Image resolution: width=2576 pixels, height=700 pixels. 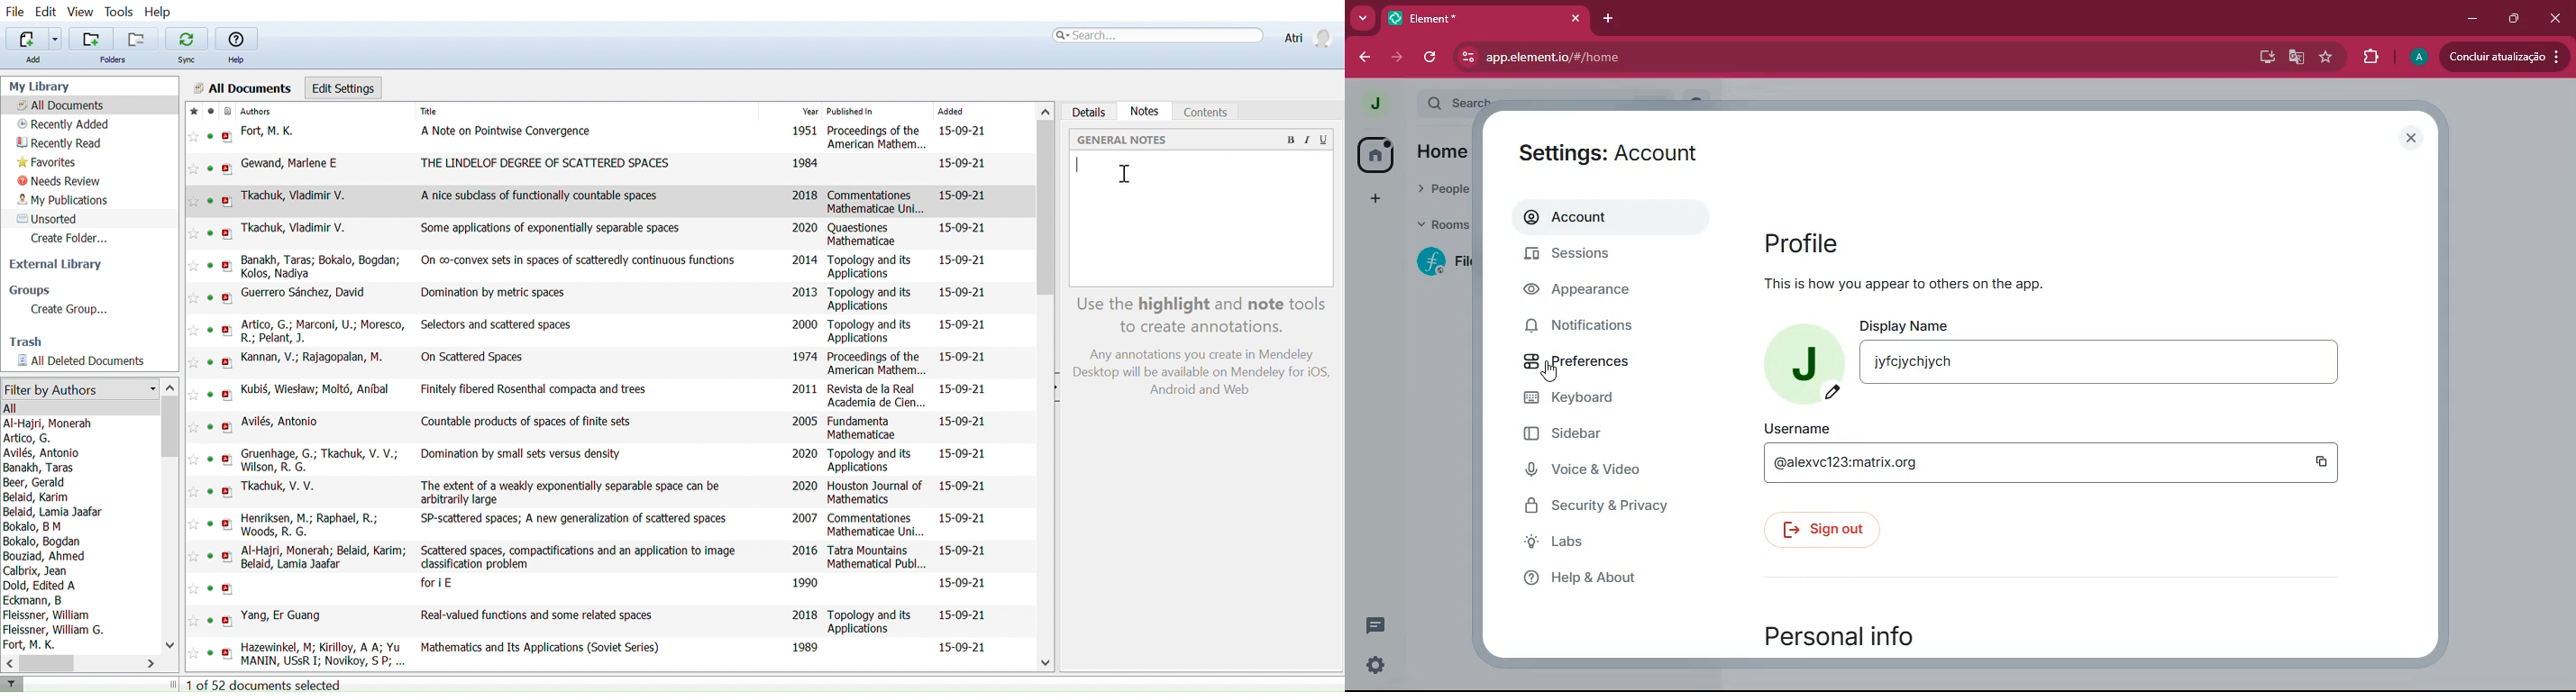 I want to click on Space for writing note, so click(x=1199, y=218).